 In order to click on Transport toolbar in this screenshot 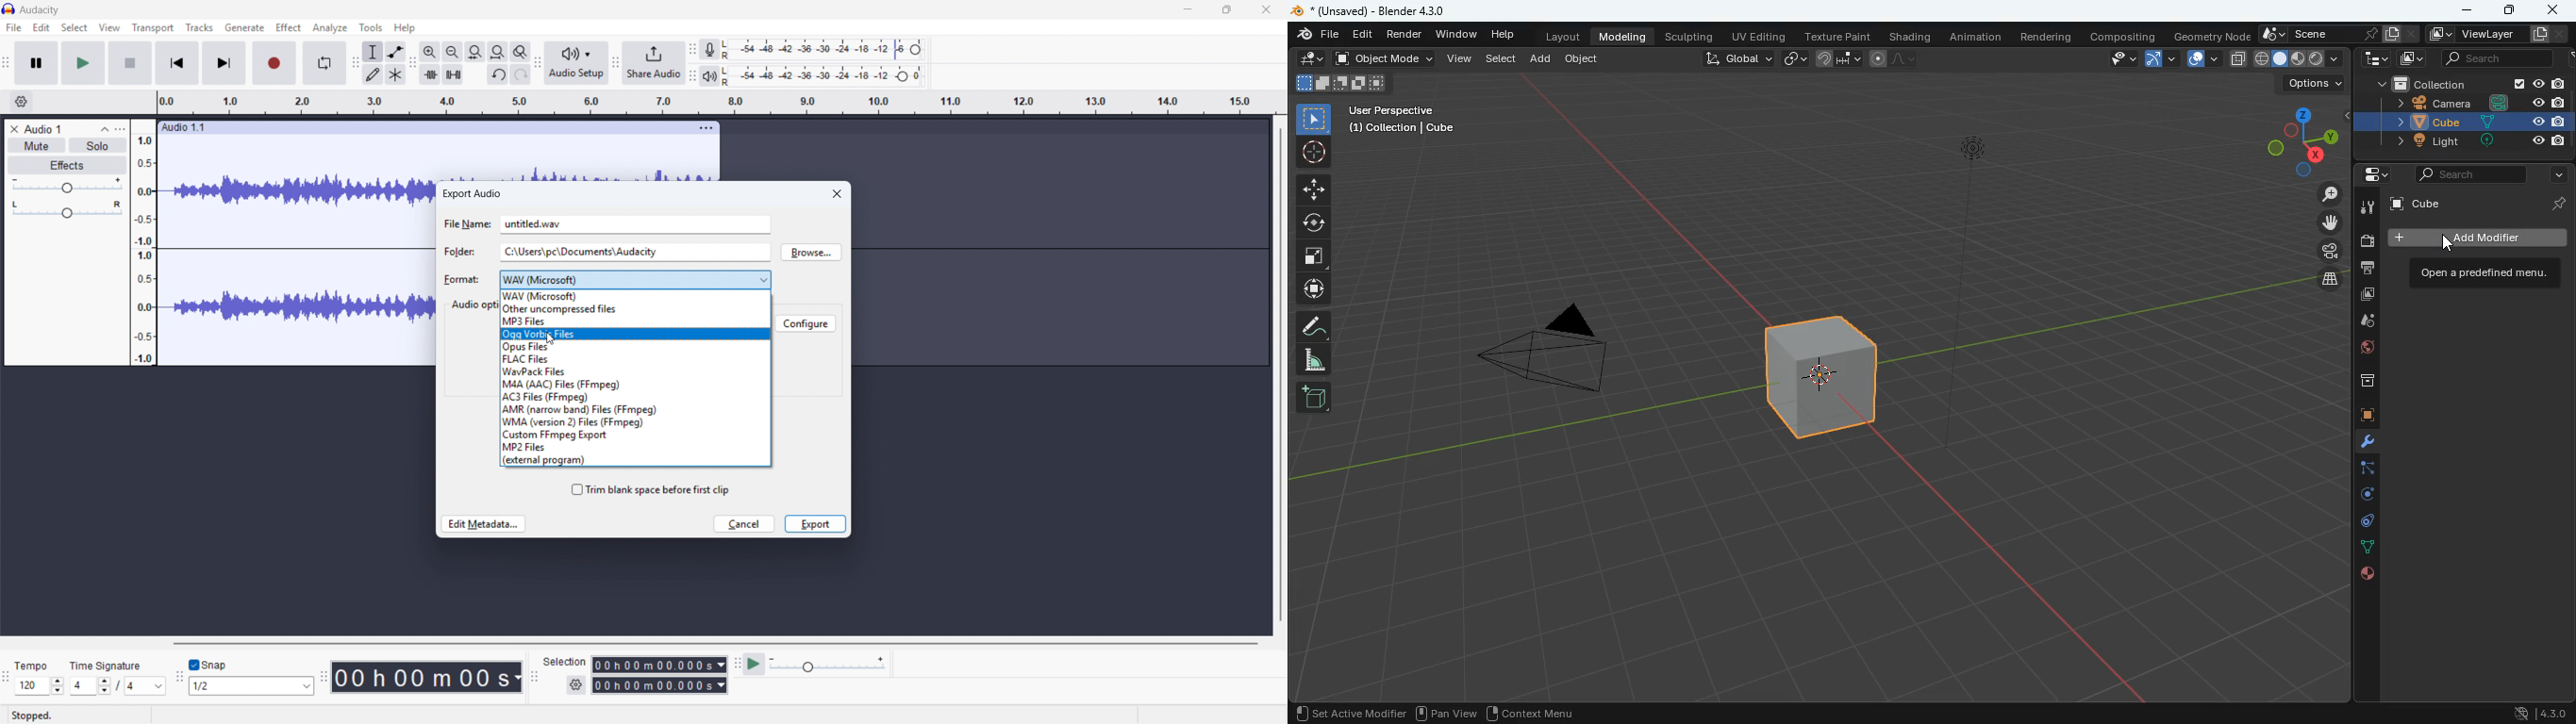, I will do `click(6, 64)`.